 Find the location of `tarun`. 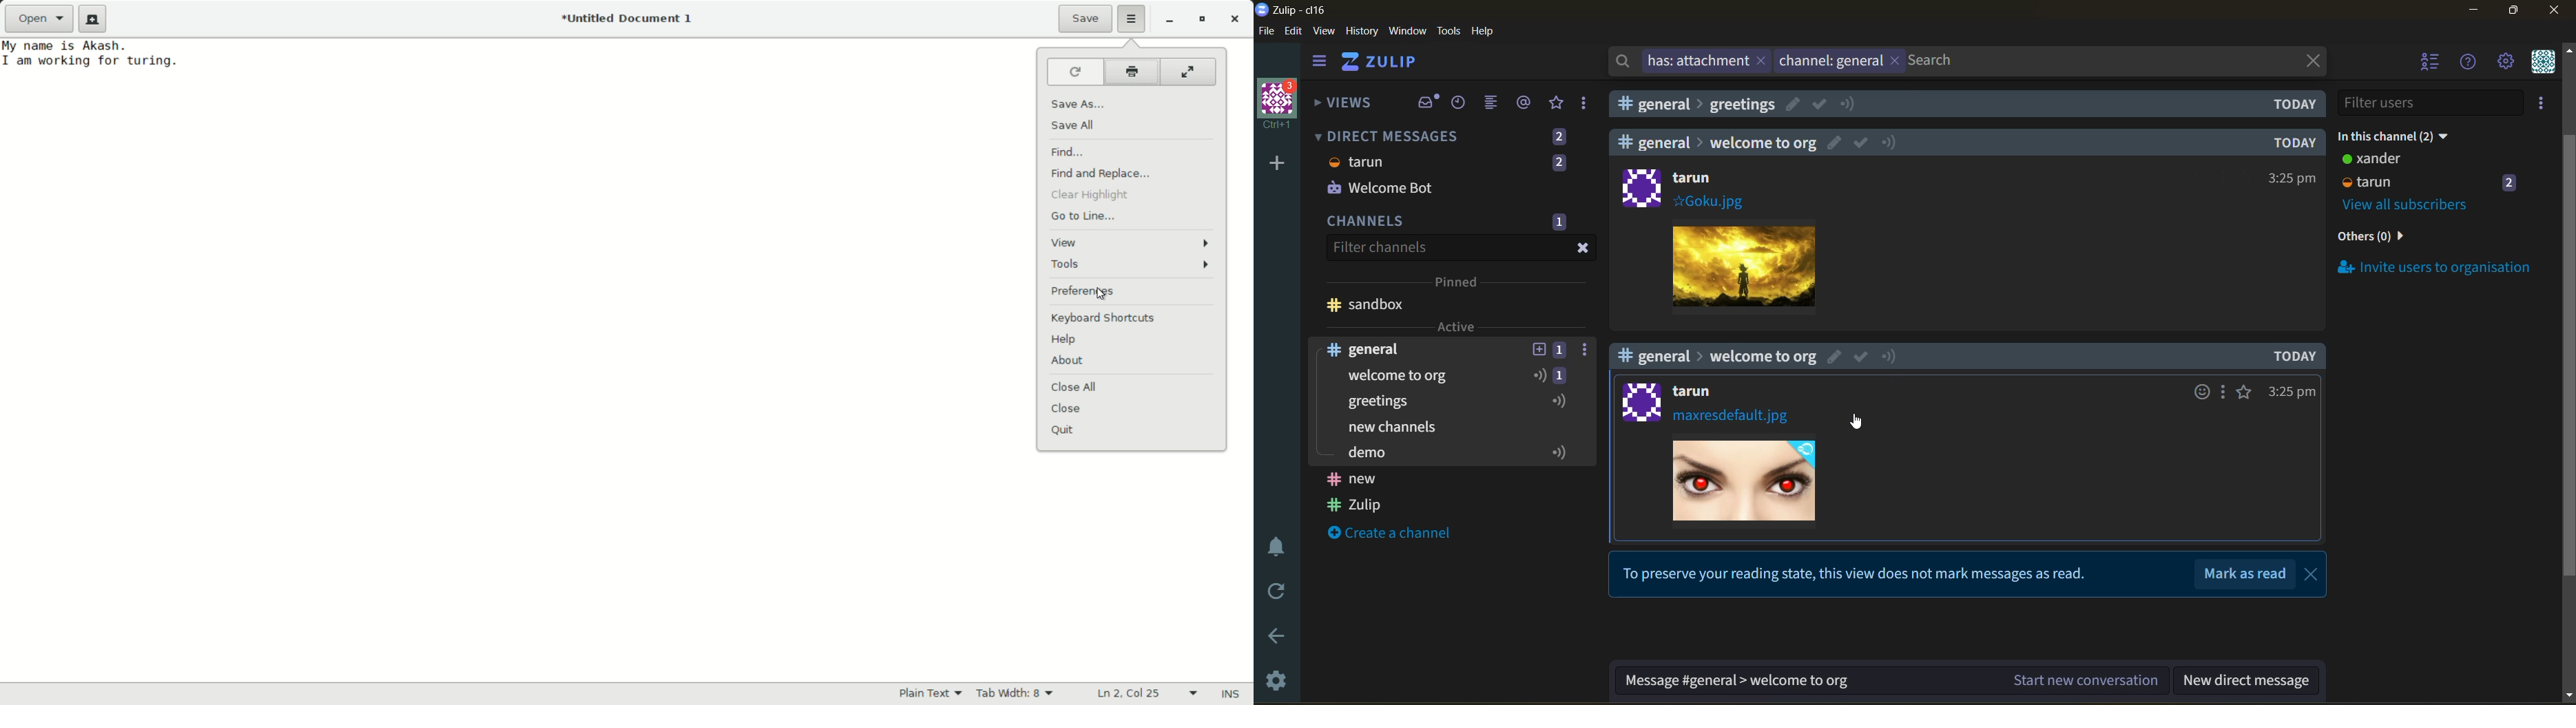

tarun is located at coordinates (1697, 391).